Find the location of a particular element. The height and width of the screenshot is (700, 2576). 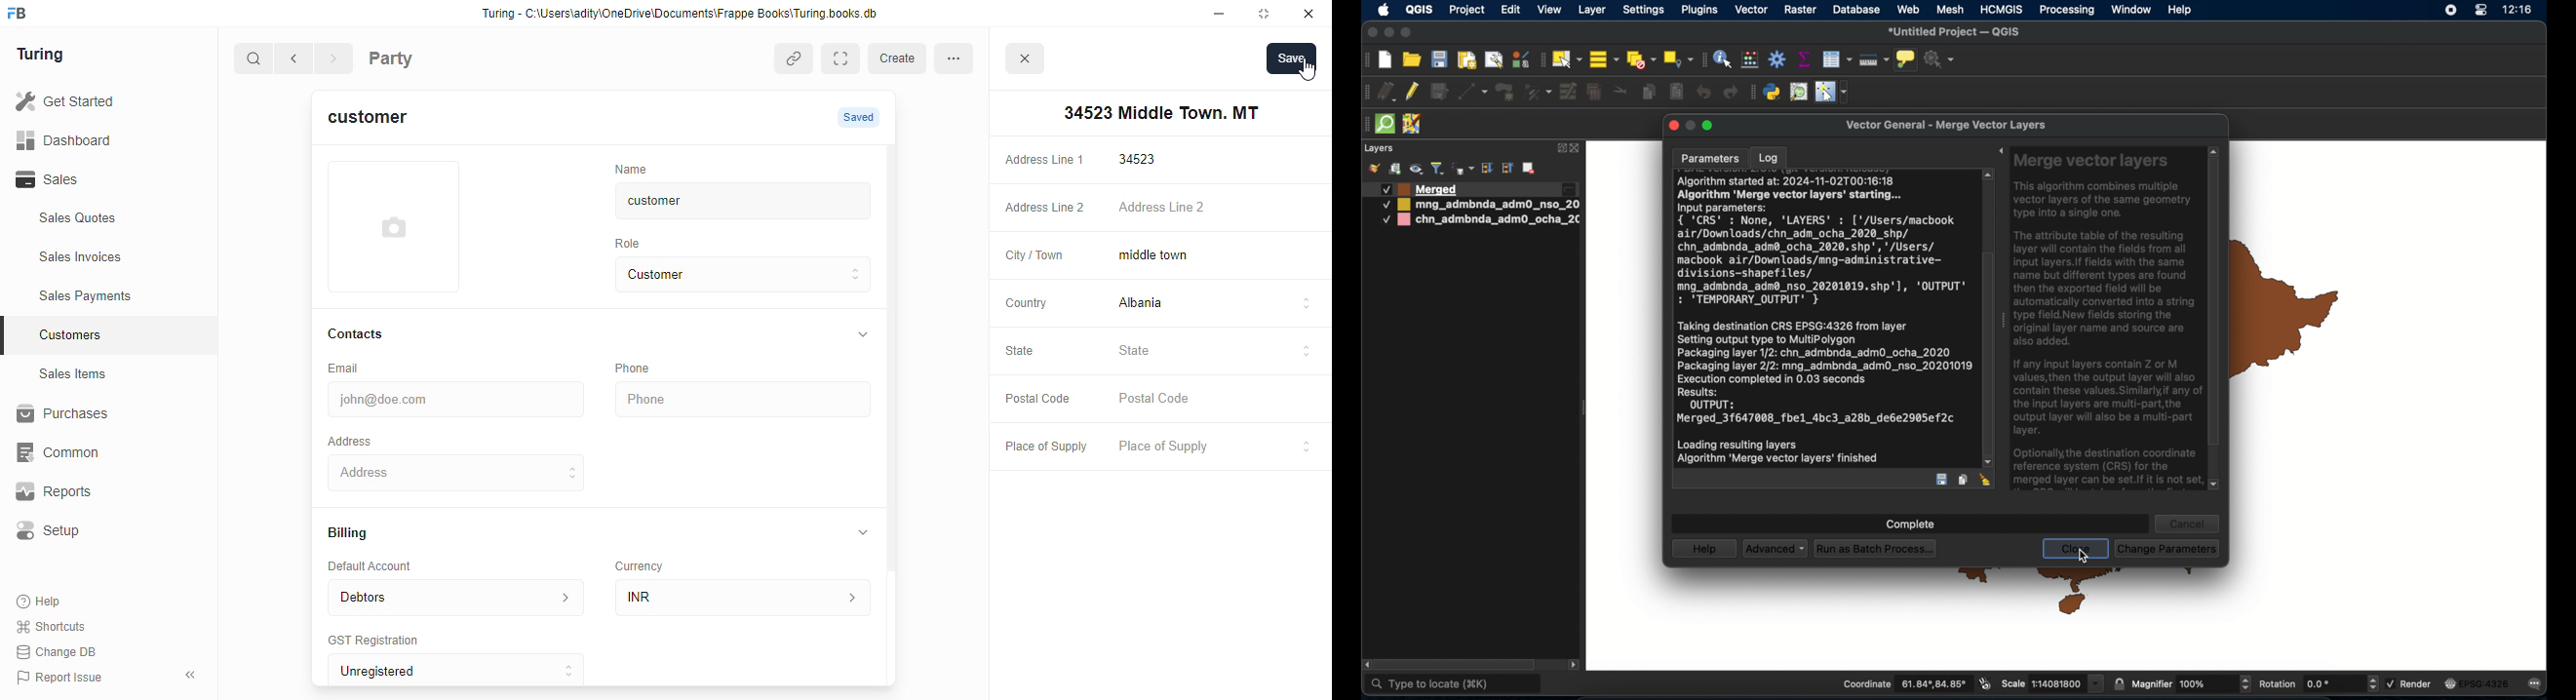

Place of Supply is located at coordinates (1212, 447).